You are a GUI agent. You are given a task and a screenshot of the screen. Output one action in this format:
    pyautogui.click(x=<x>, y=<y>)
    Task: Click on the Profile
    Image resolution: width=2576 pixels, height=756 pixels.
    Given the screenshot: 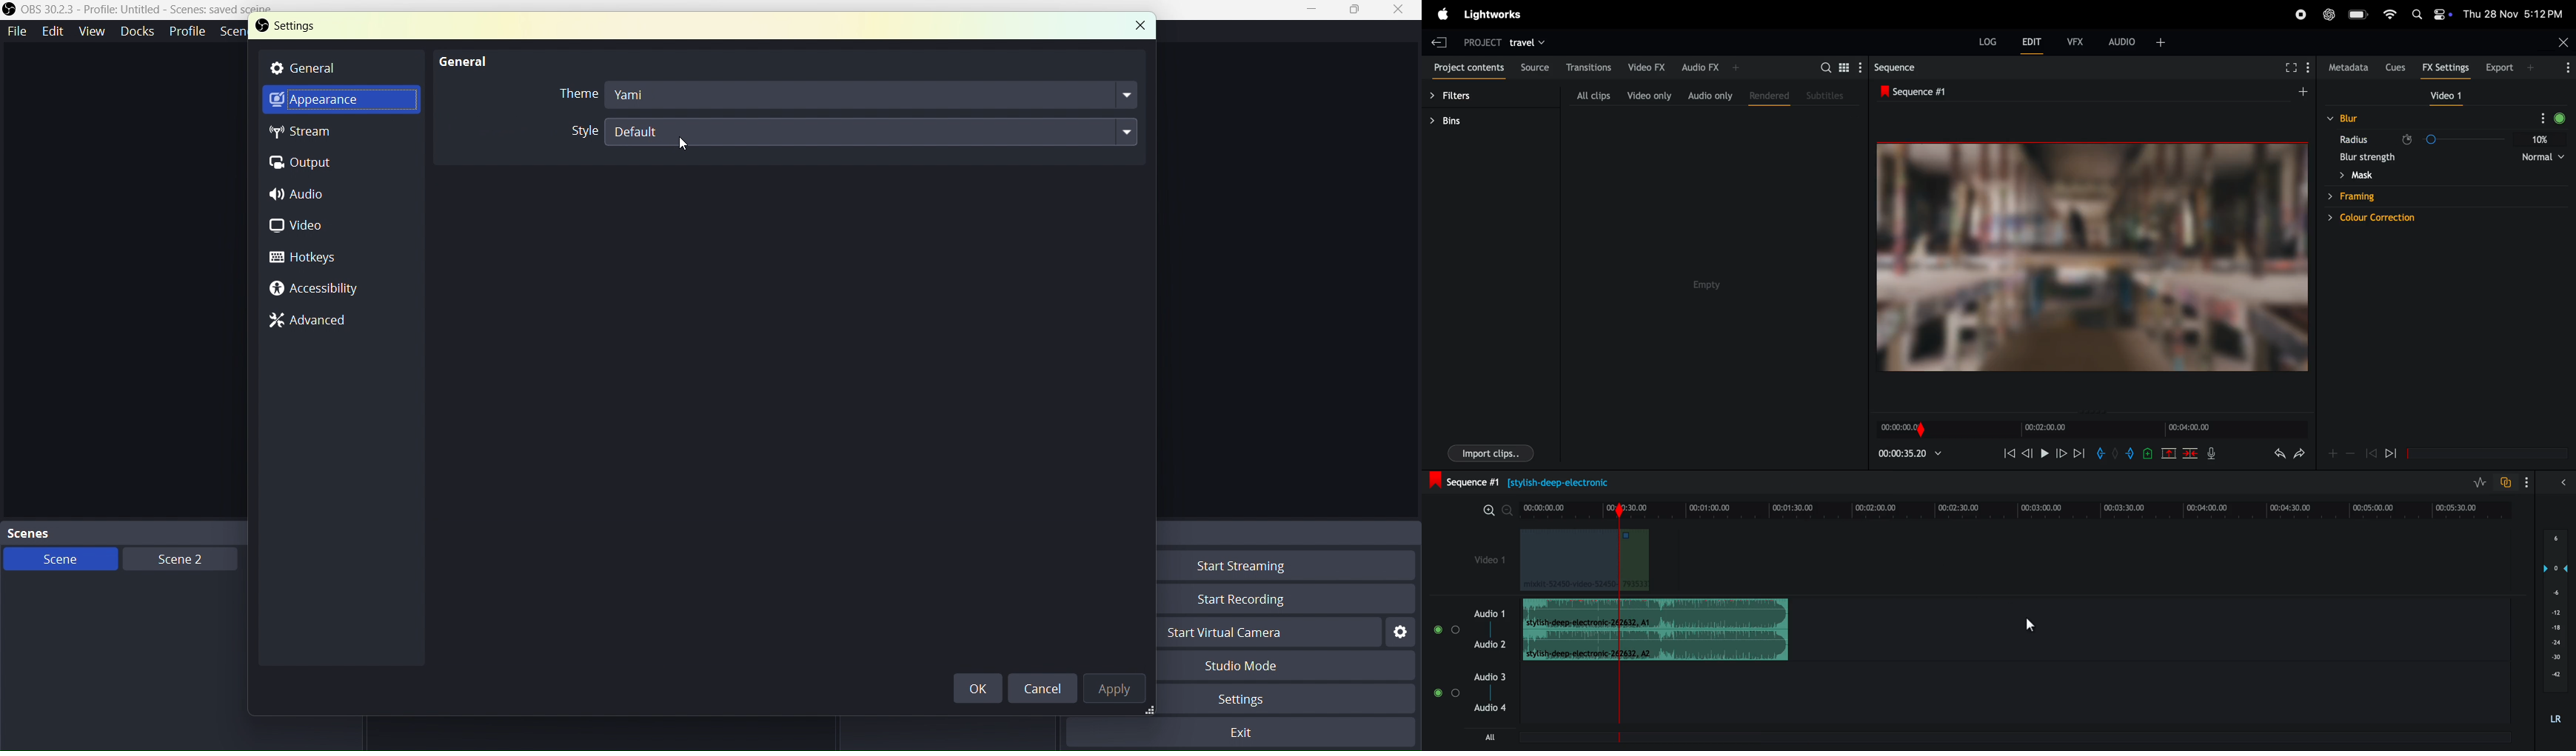 What is the action you would take?
    pyautogui.click(x=187, y=31)
    